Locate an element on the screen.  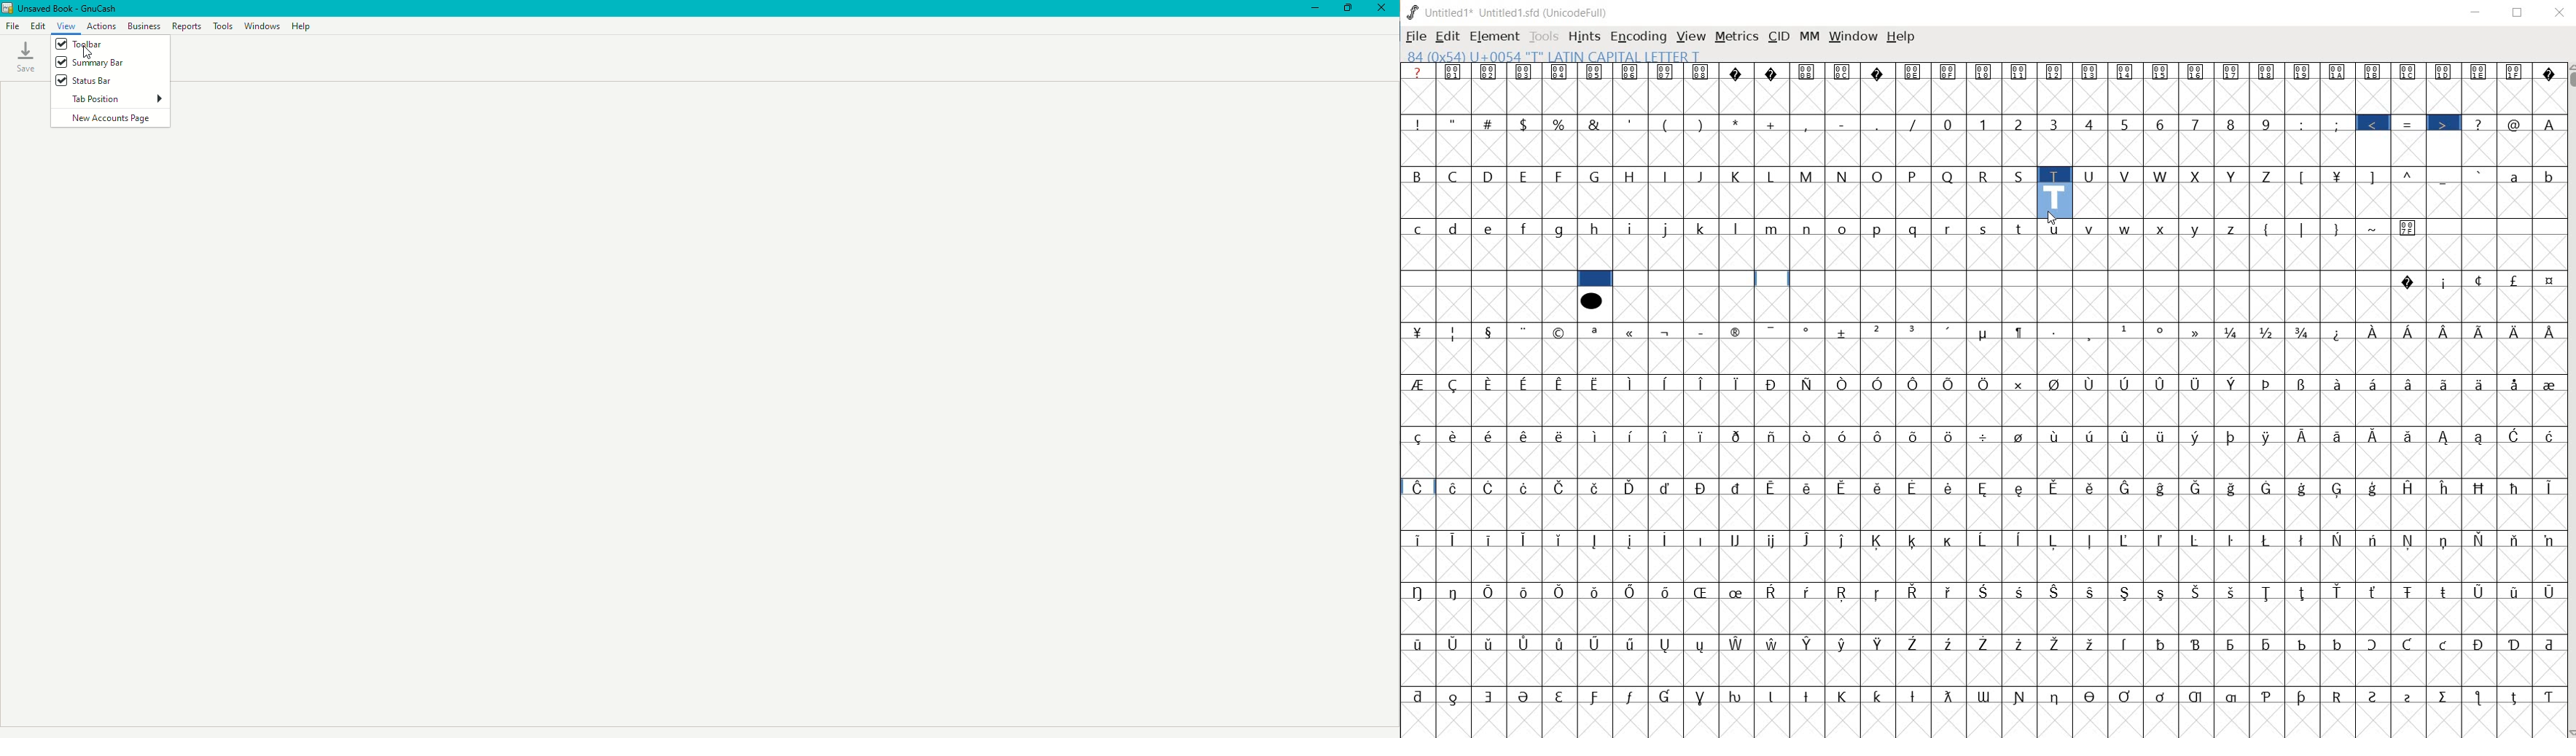
Symbol is located at coordinates (2548, 282).